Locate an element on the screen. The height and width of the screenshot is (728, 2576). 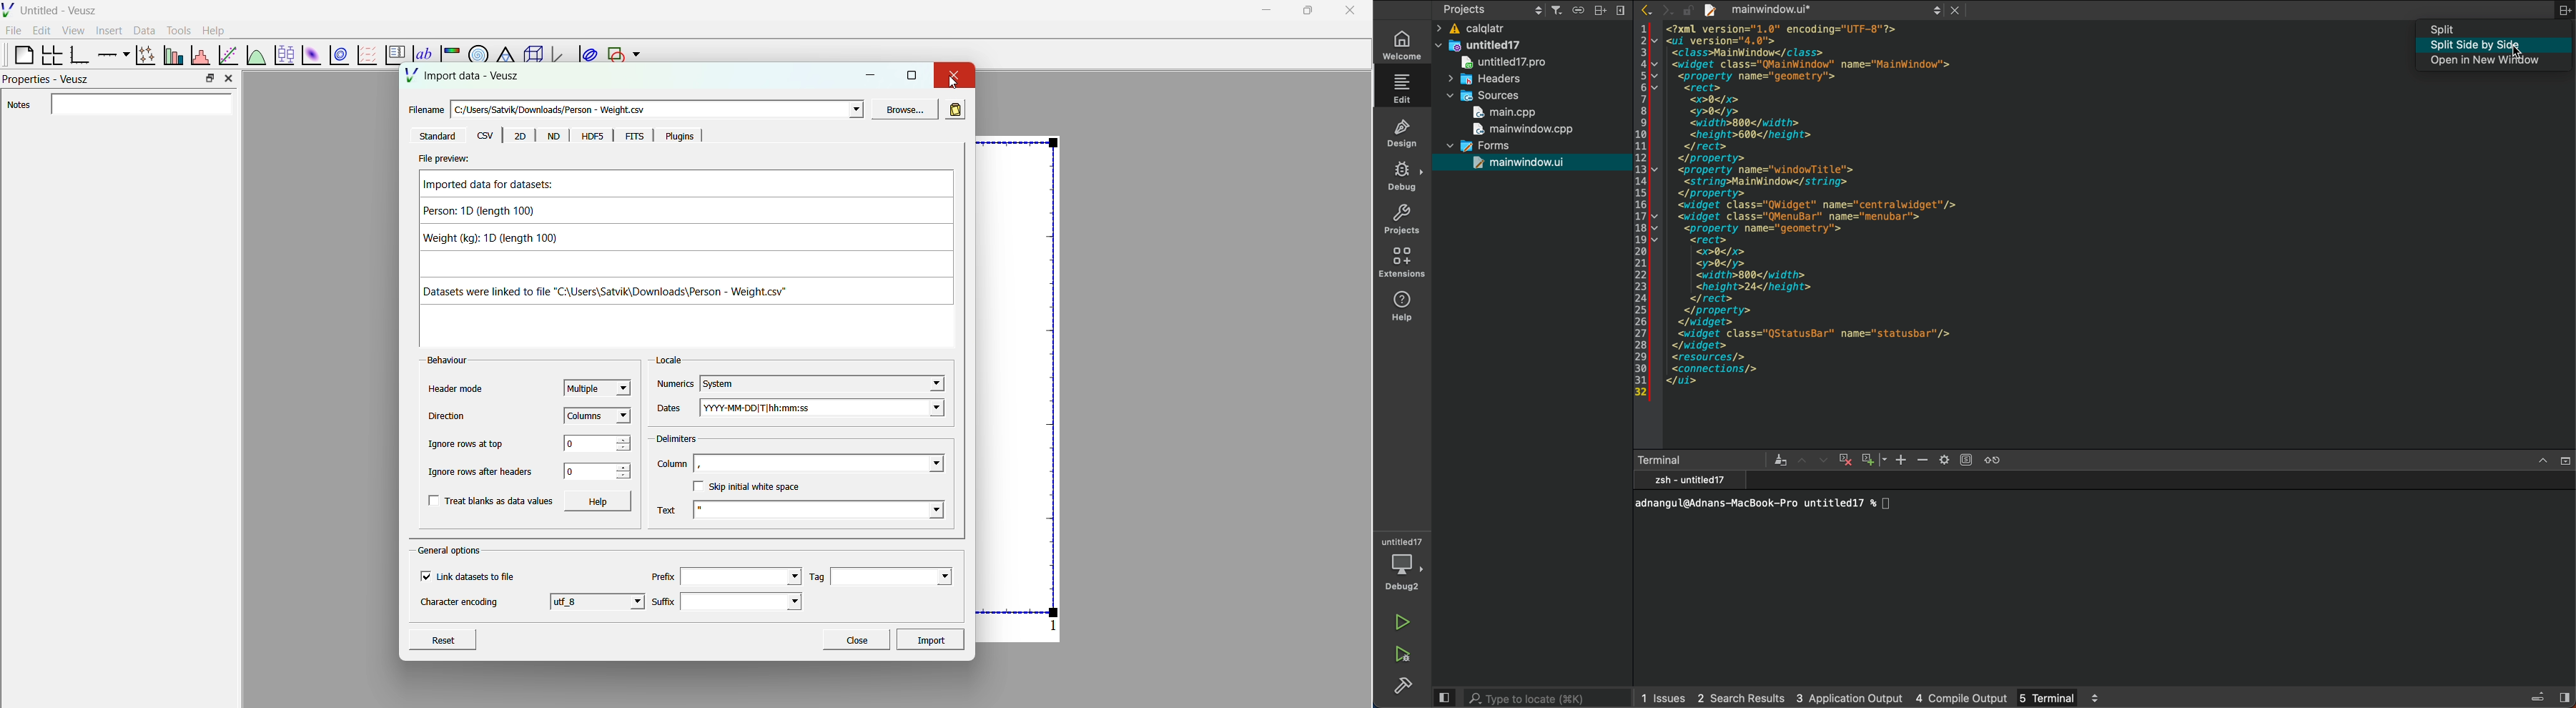
add an axis to a plot is located at coordinates (112, 54).